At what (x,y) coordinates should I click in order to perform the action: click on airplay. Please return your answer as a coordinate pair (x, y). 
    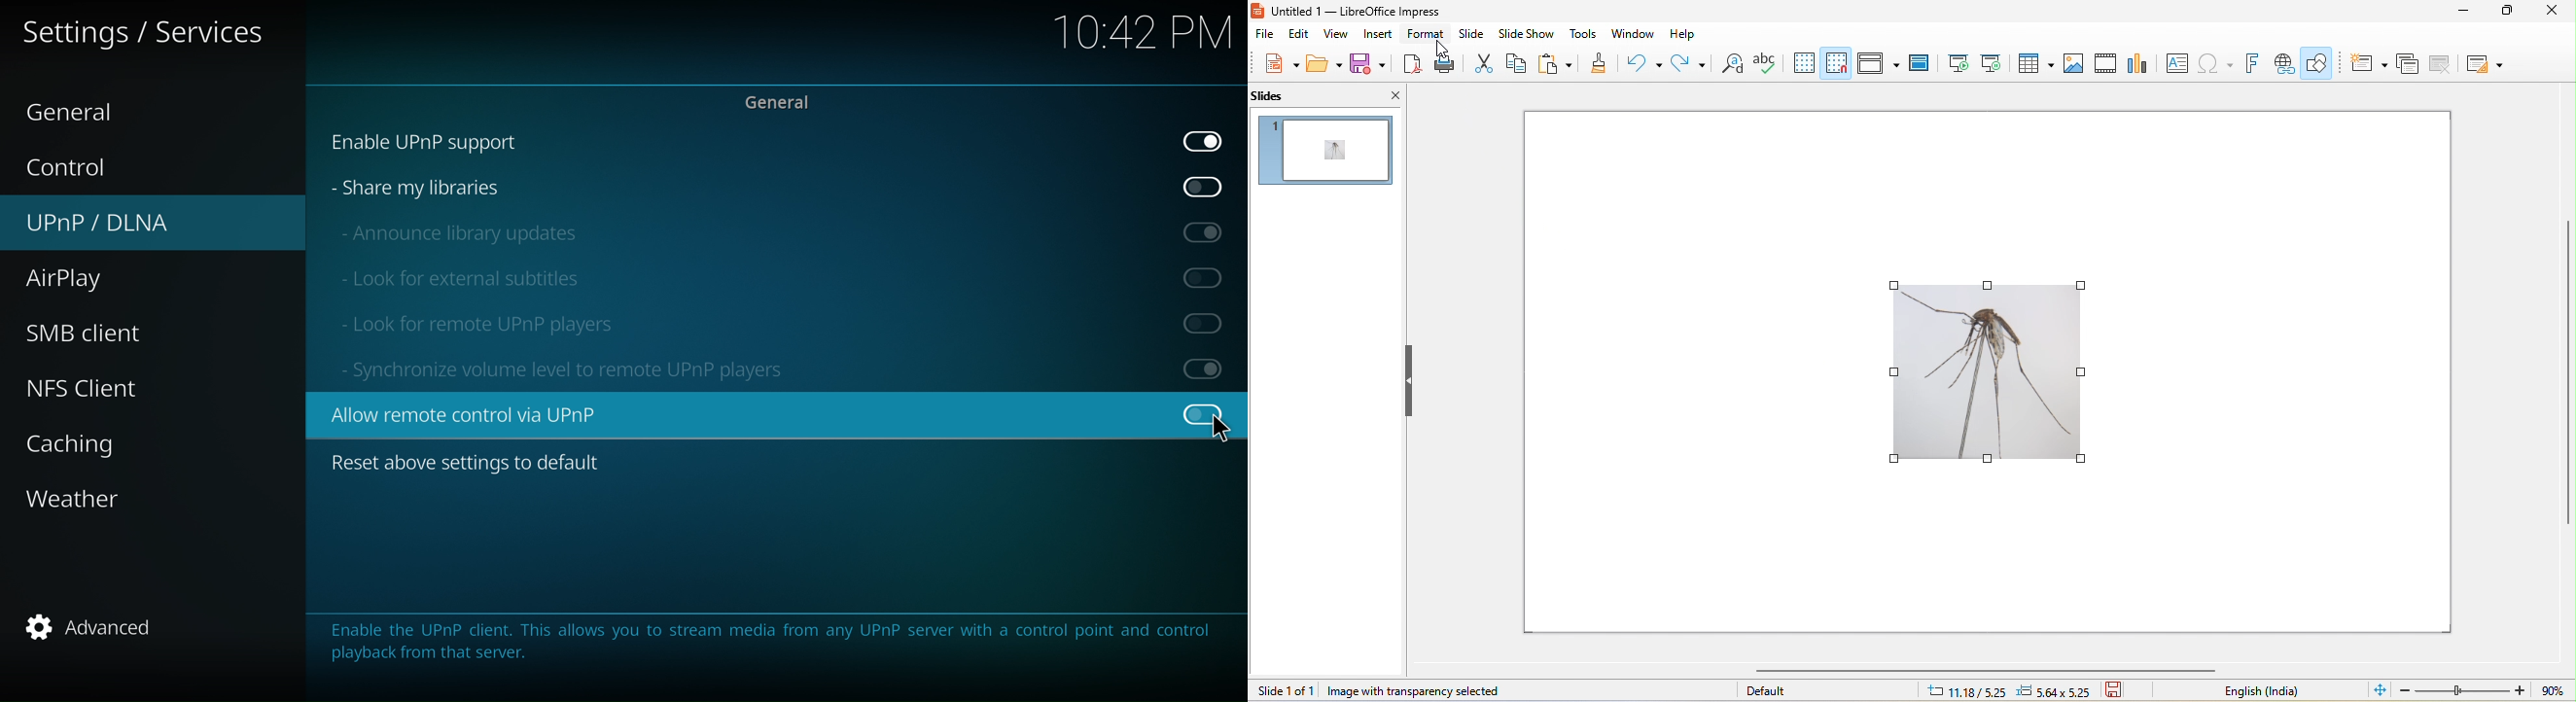
    Looking at the image, I should click on (66, 280).